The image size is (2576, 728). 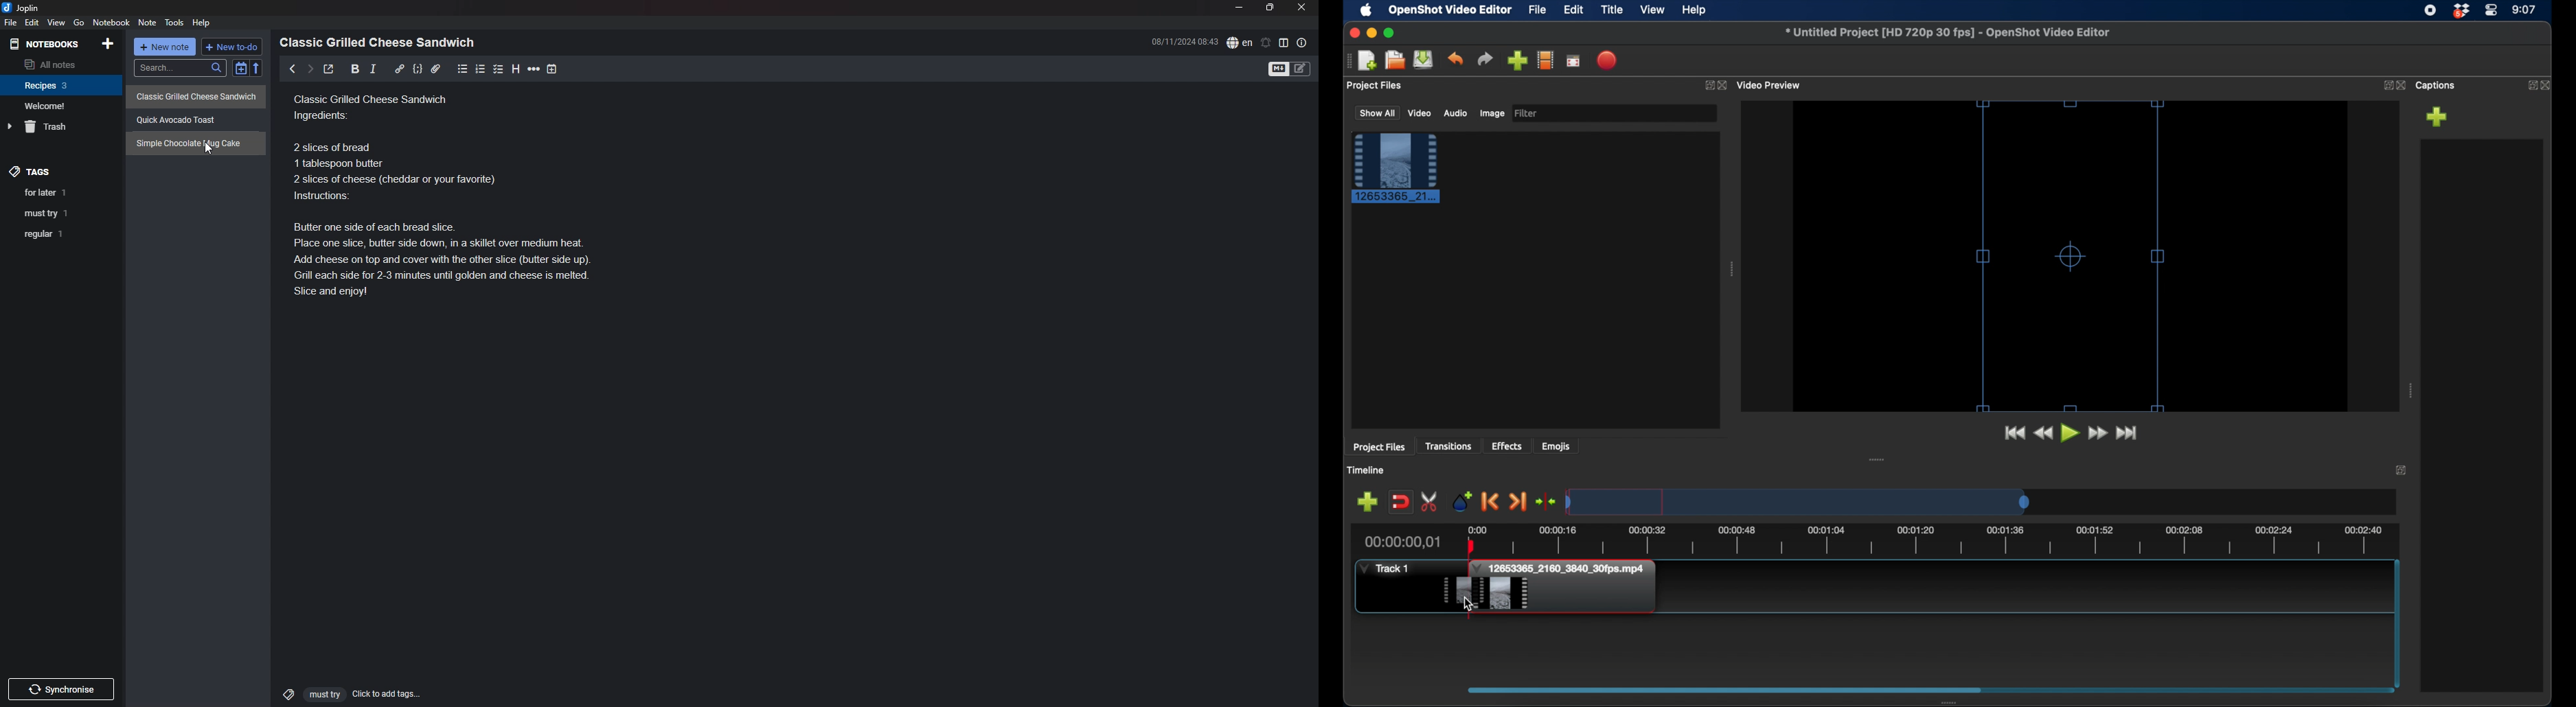 What do you see at coordinates (176, 23) in the screenshot?
I see `tools` at bounding box center [176, 23].